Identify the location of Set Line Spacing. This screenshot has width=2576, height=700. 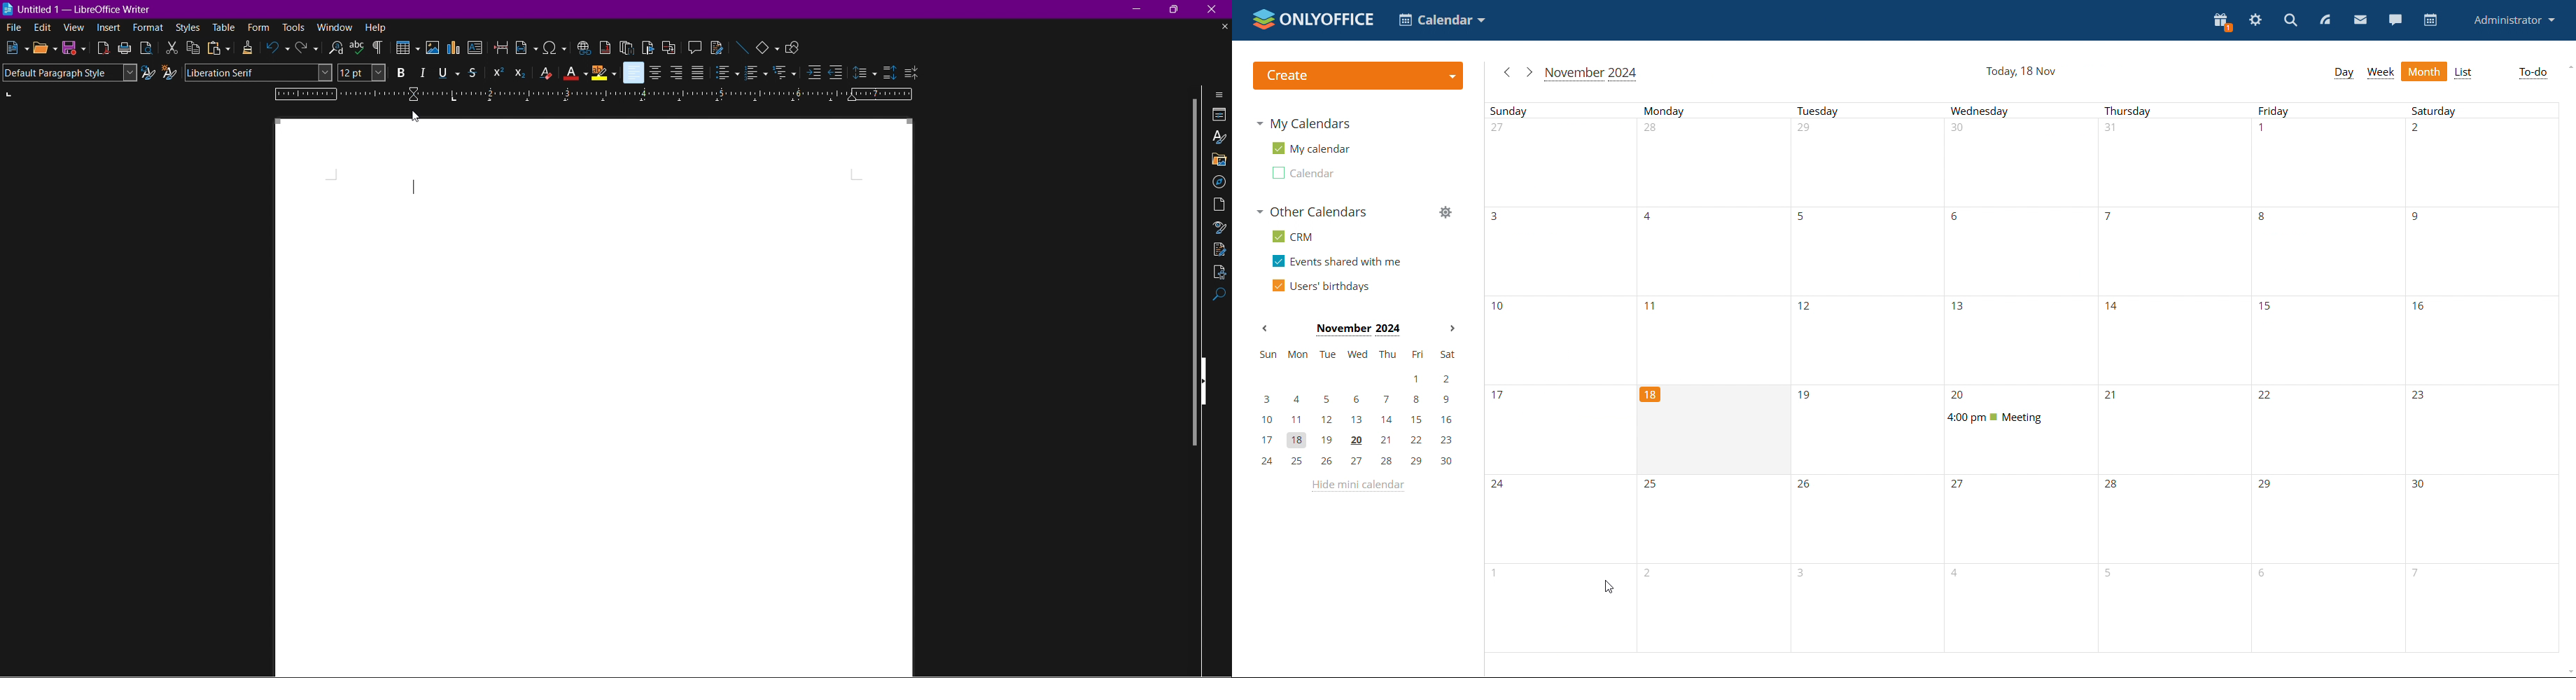
(864, 71).